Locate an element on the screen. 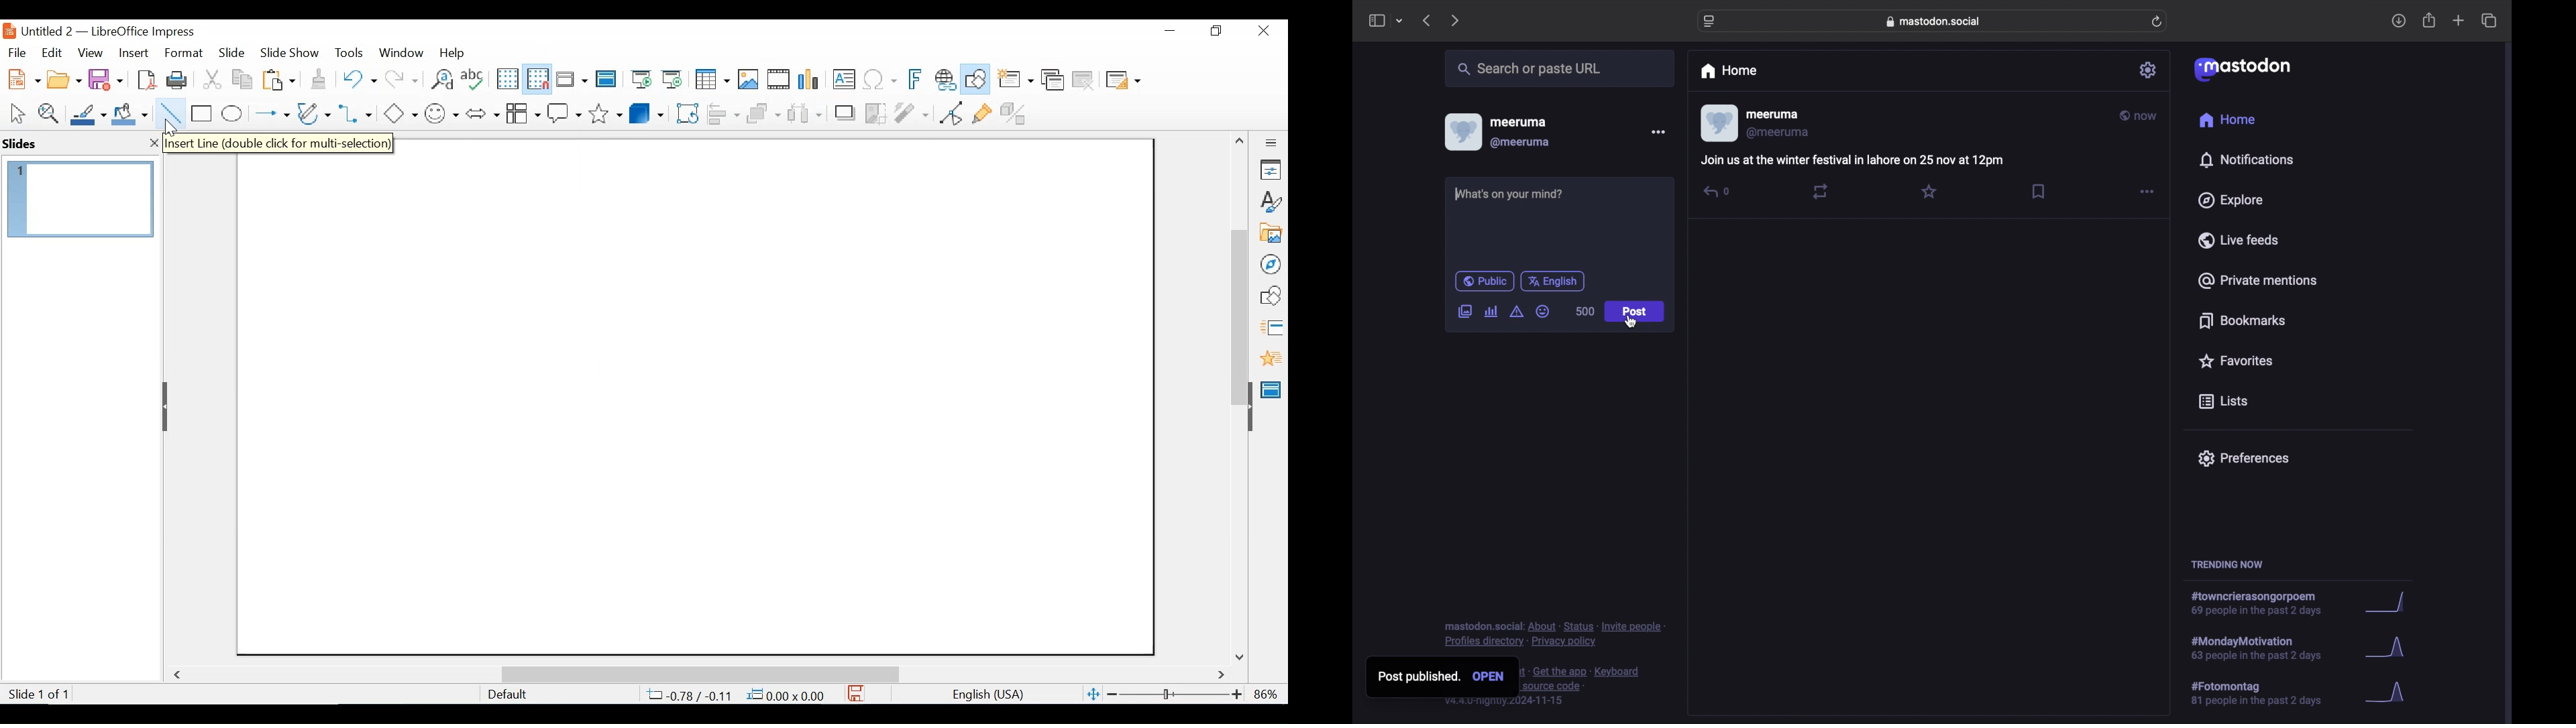 This screenshot has height=728, width=2576. hashtag trend is located at coordinates (2265, 647).